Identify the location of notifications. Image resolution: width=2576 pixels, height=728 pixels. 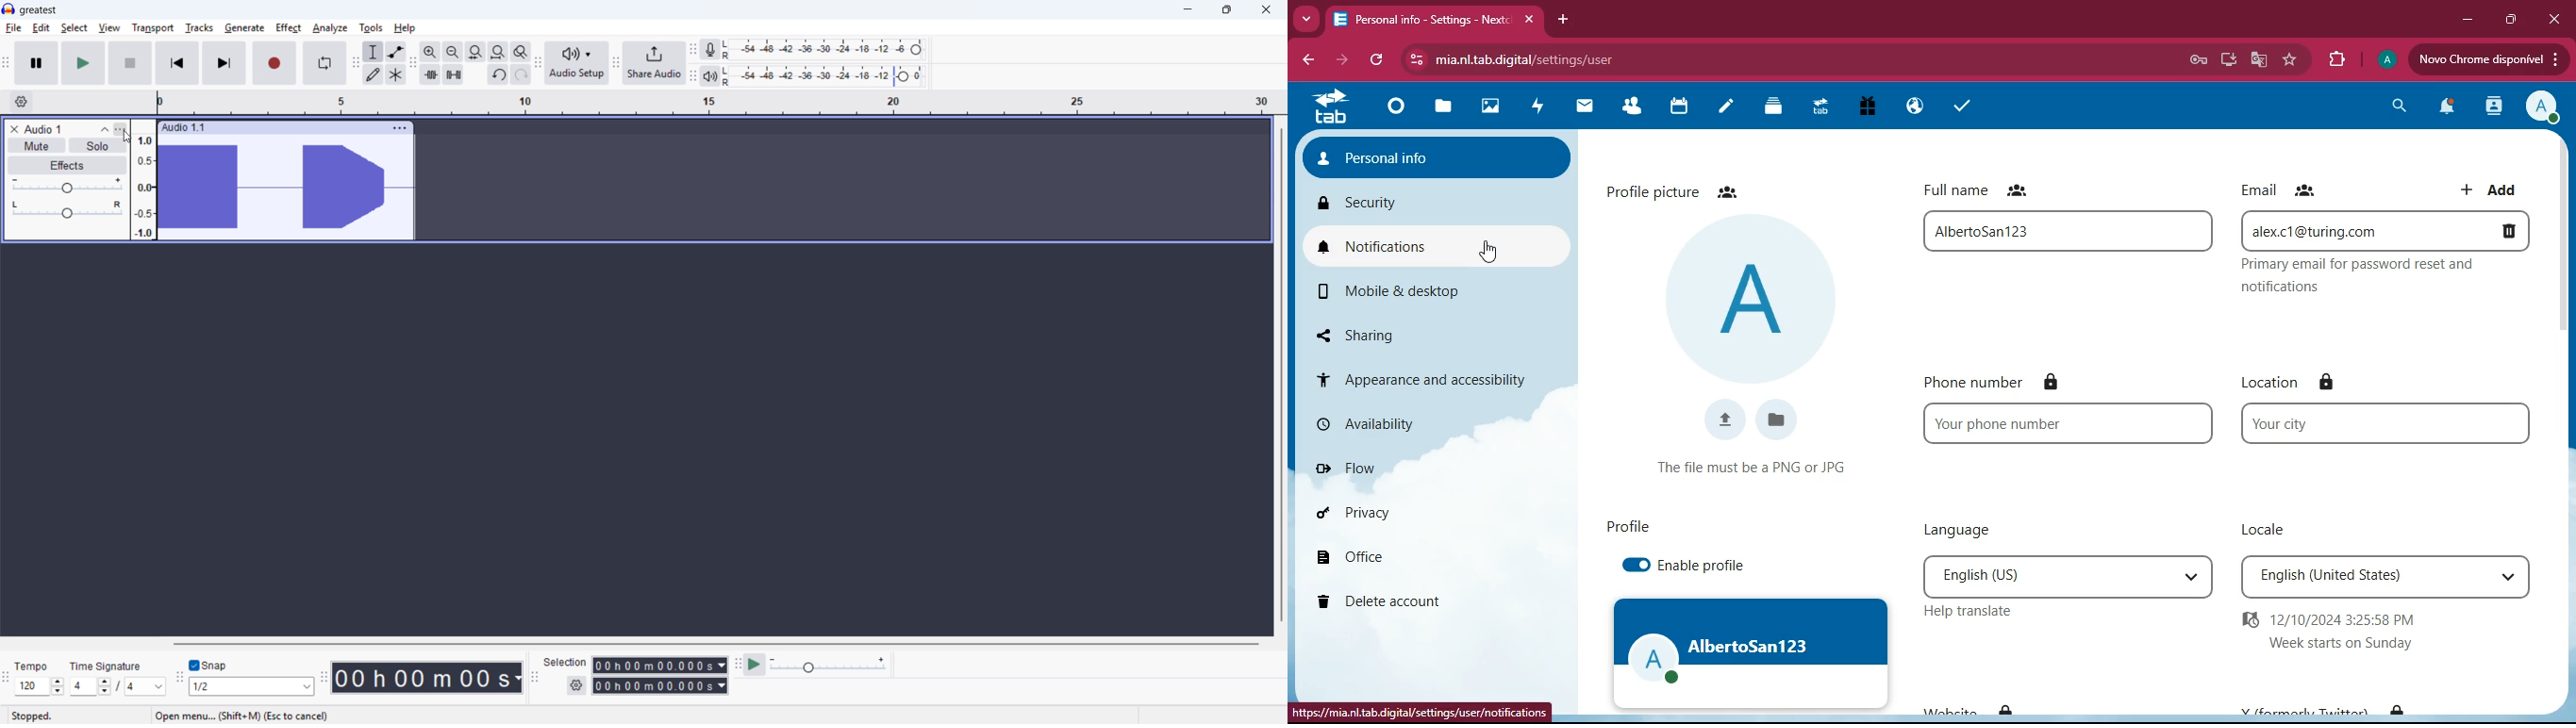
(2442, 109).